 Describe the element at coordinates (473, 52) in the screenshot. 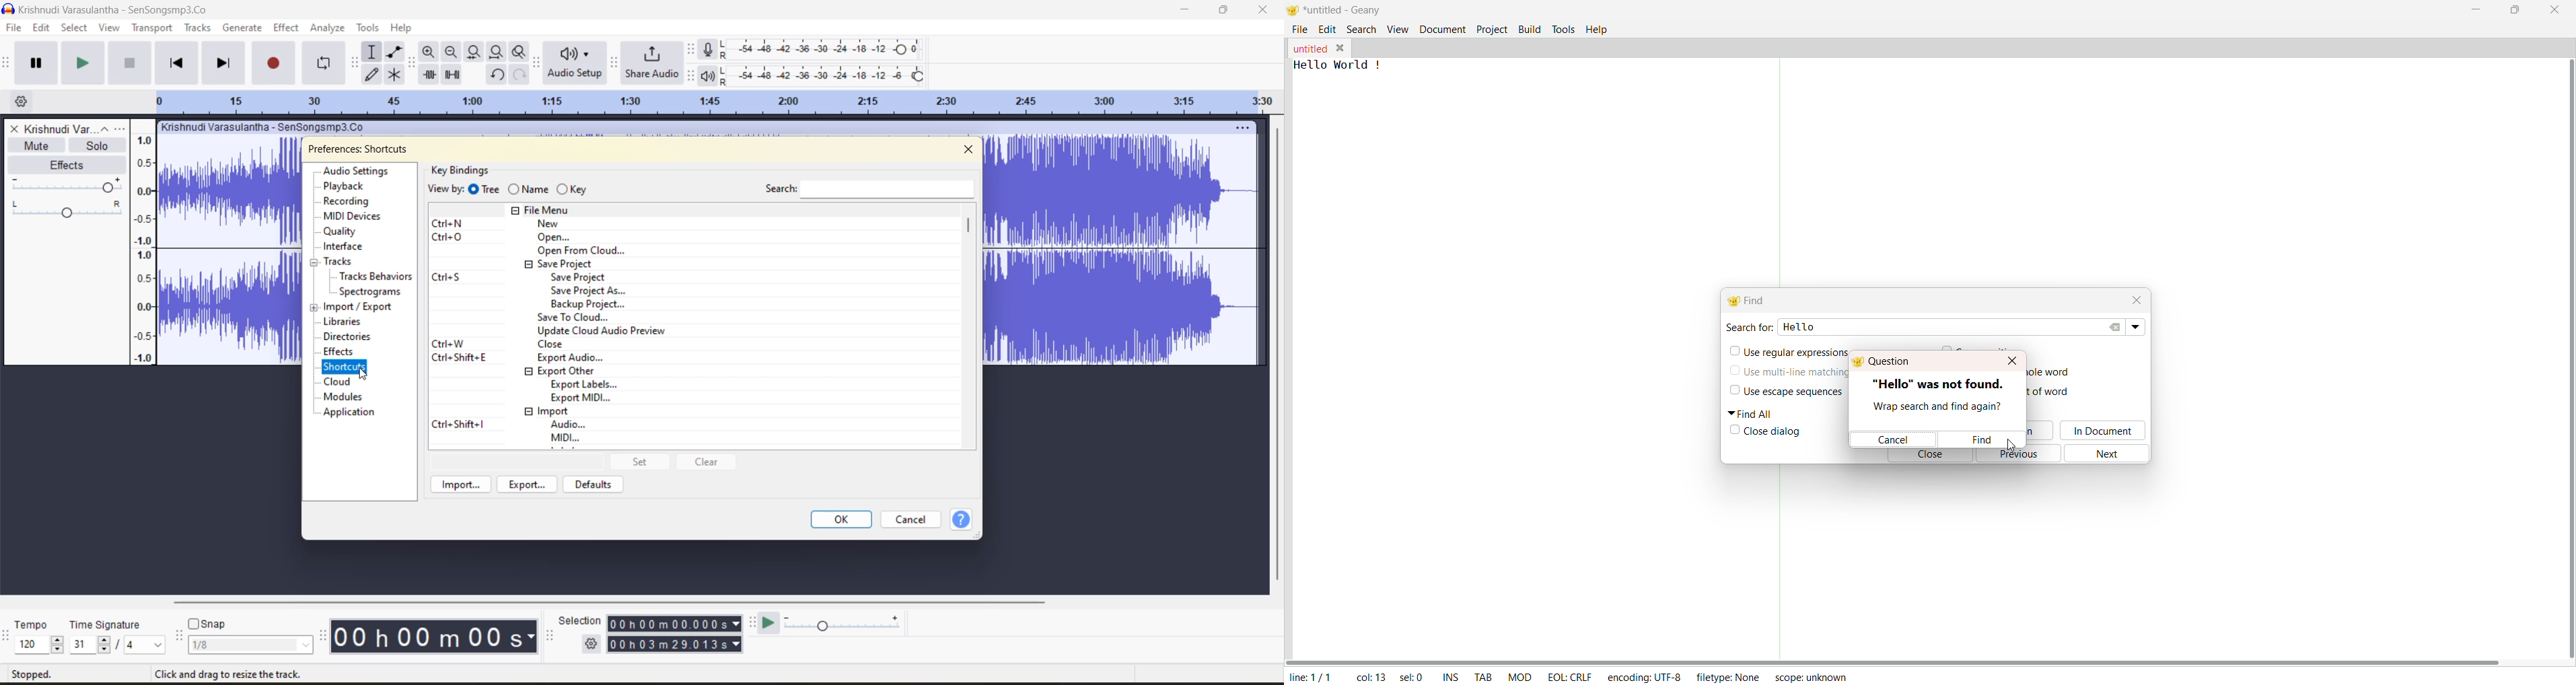

I see `fit selection to width` at that location.